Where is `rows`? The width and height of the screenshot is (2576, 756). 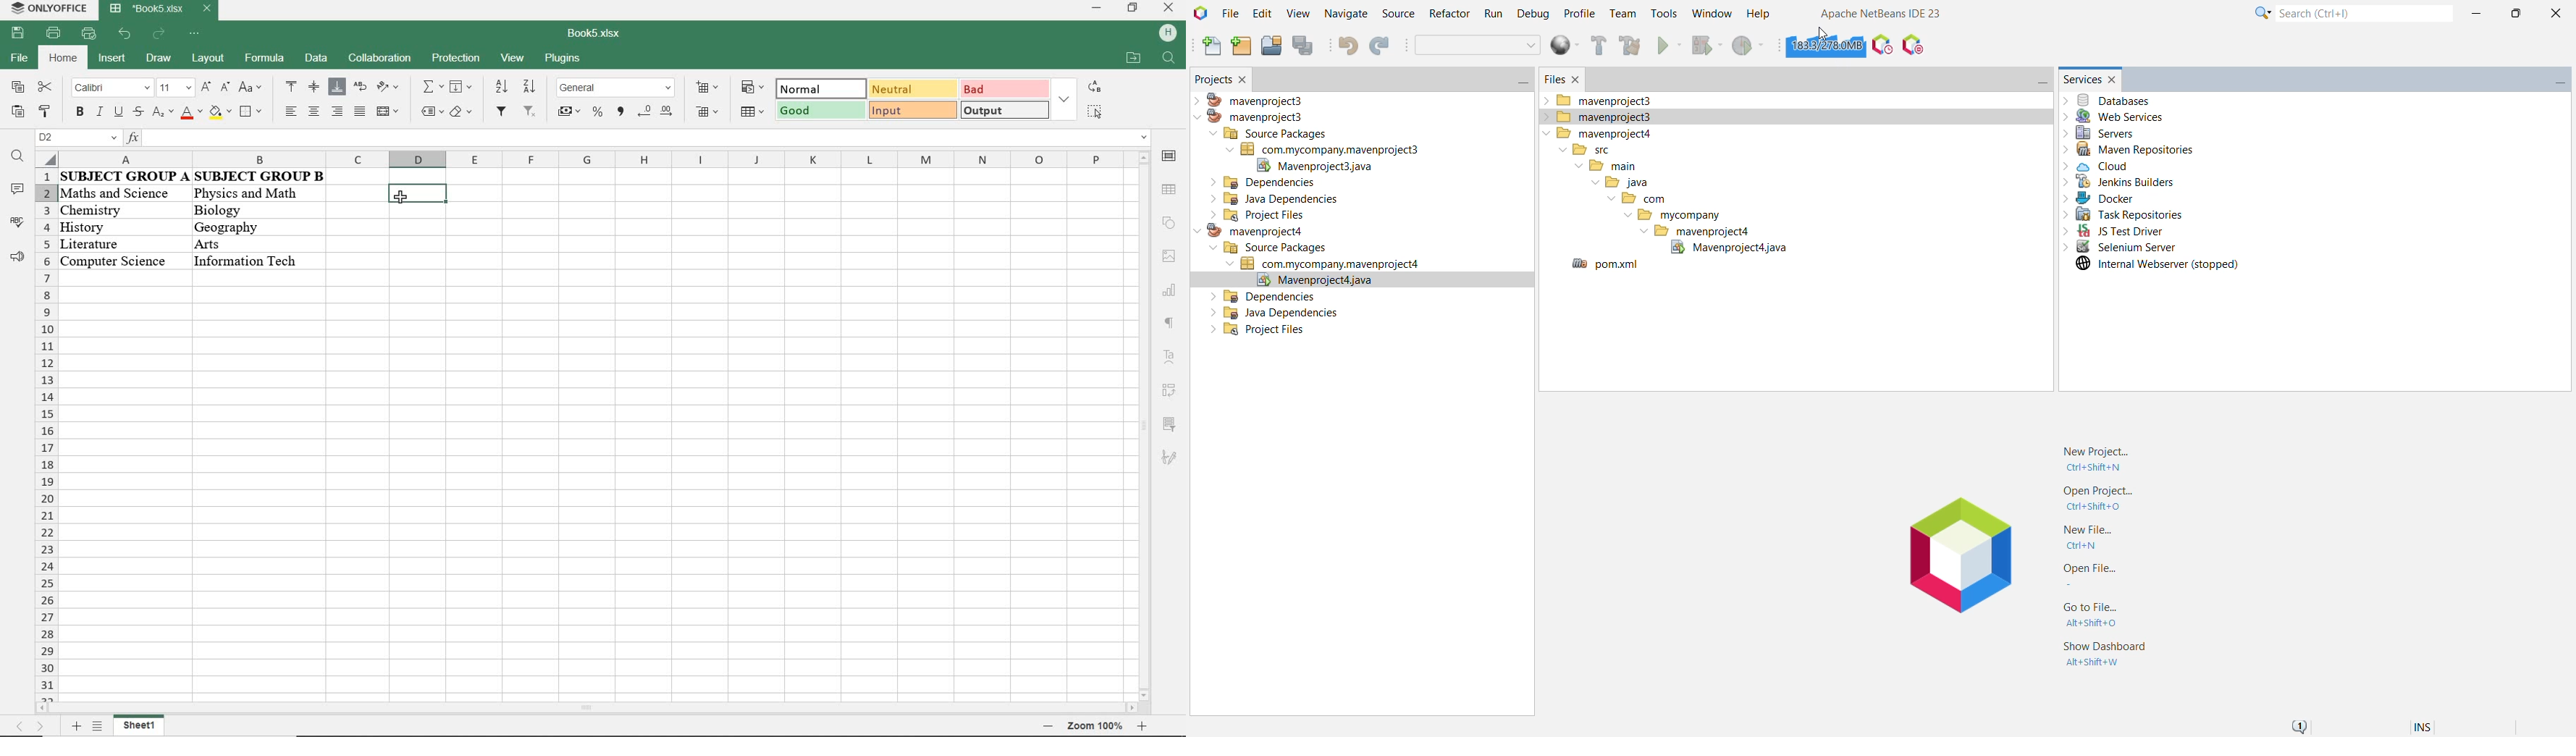 rows is located at coordinates (44, 436).